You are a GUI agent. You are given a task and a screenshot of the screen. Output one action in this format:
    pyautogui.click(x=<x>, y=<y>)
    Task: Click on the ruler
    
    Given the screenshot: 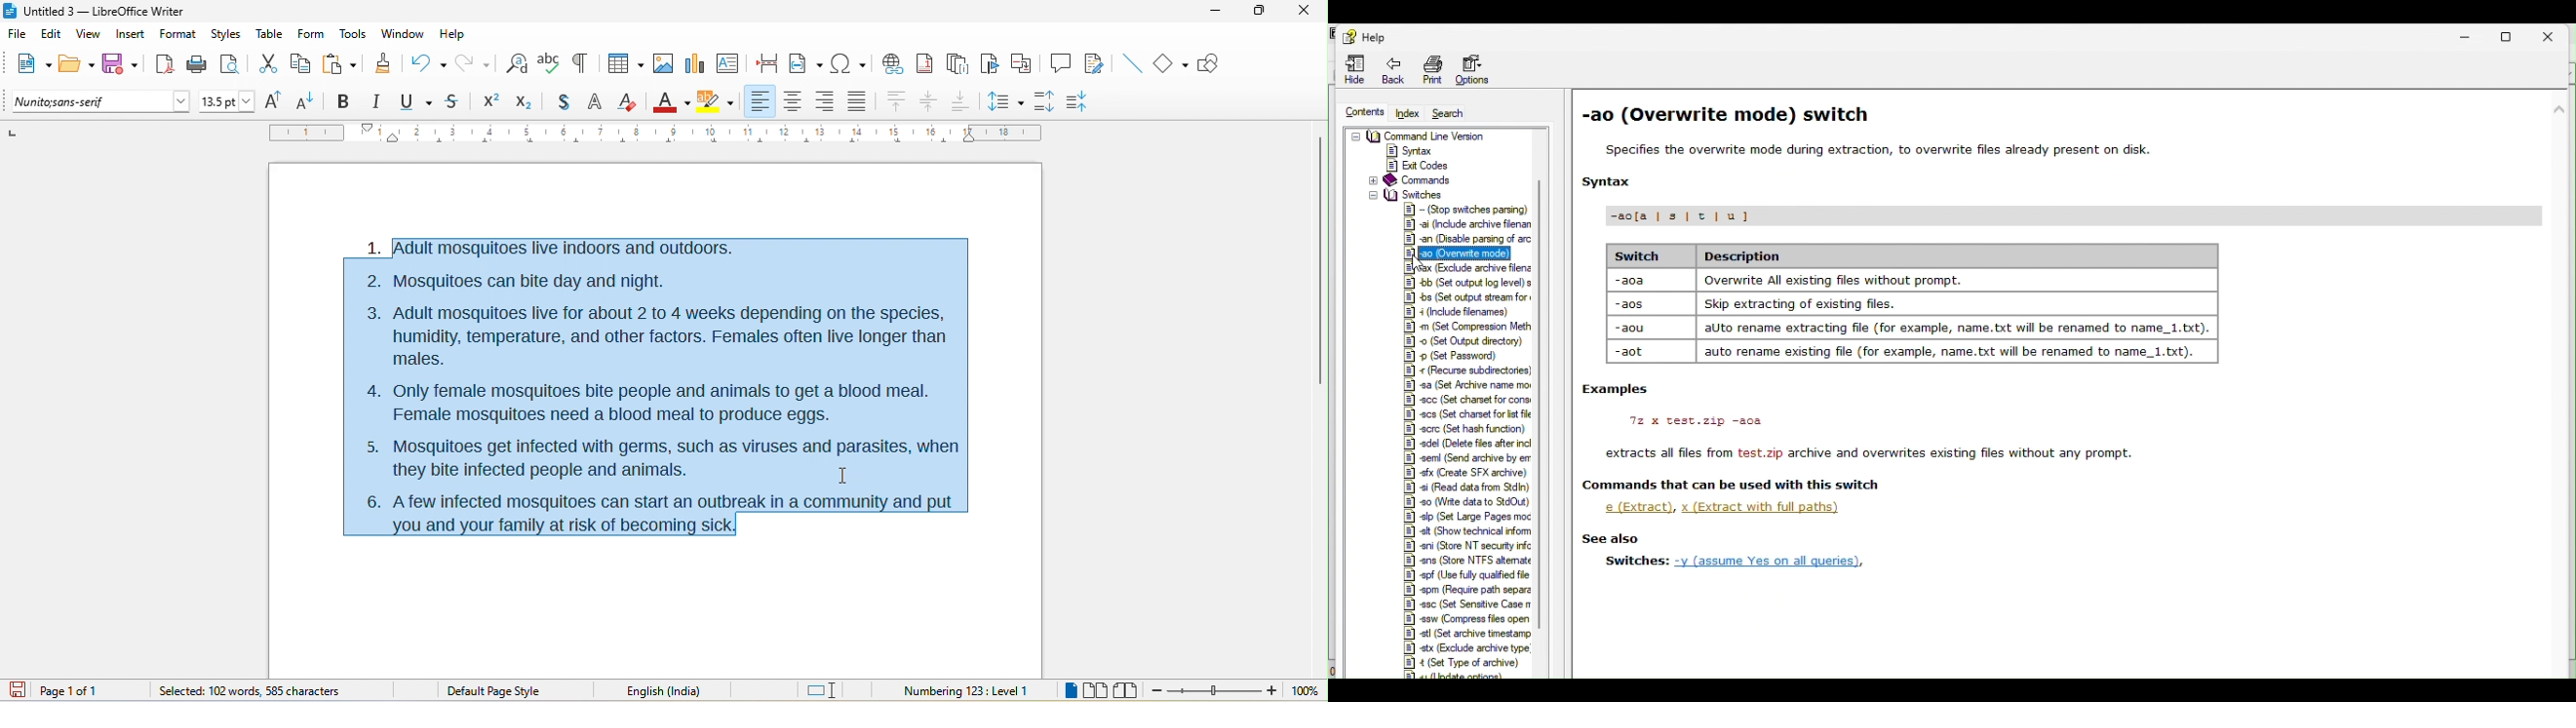 What is the action you would take?
    pyautogui.click(x=654, y=133)
    